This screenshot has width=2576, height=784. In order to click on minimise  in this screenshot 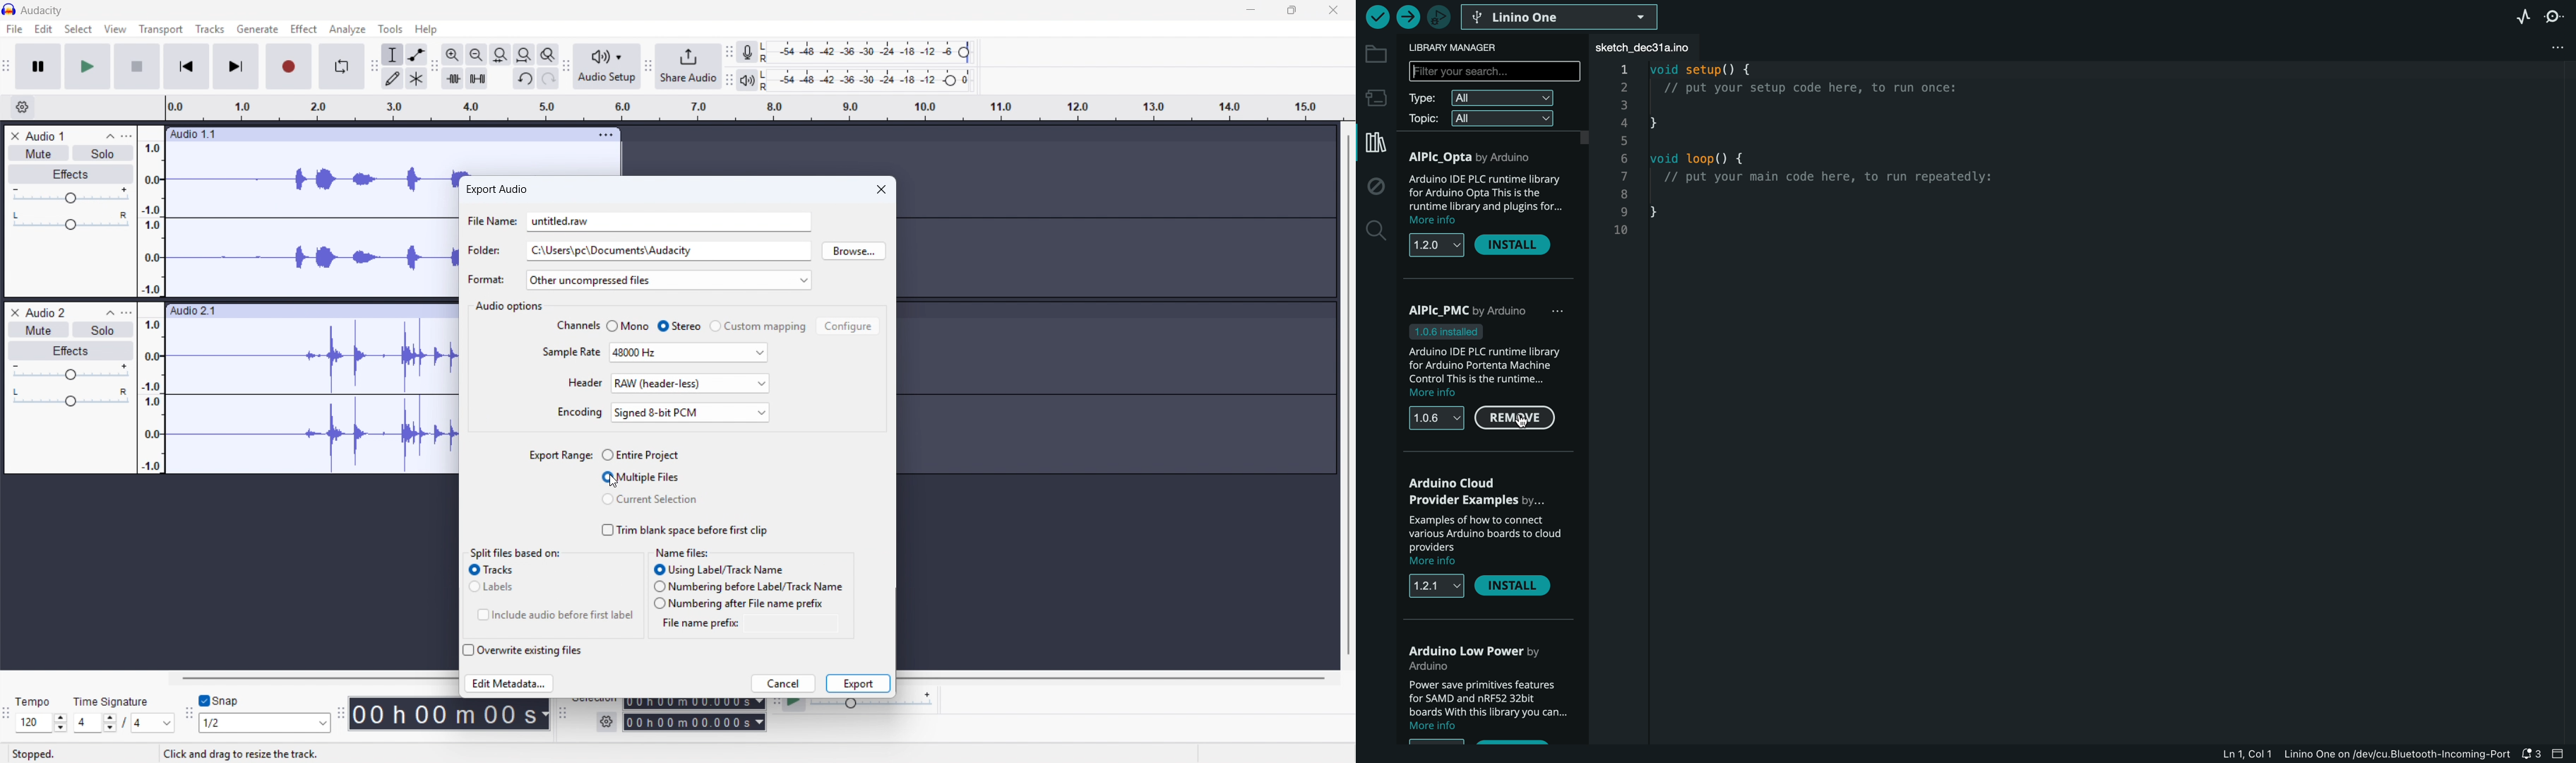, I will do `click(1248, 11)`.